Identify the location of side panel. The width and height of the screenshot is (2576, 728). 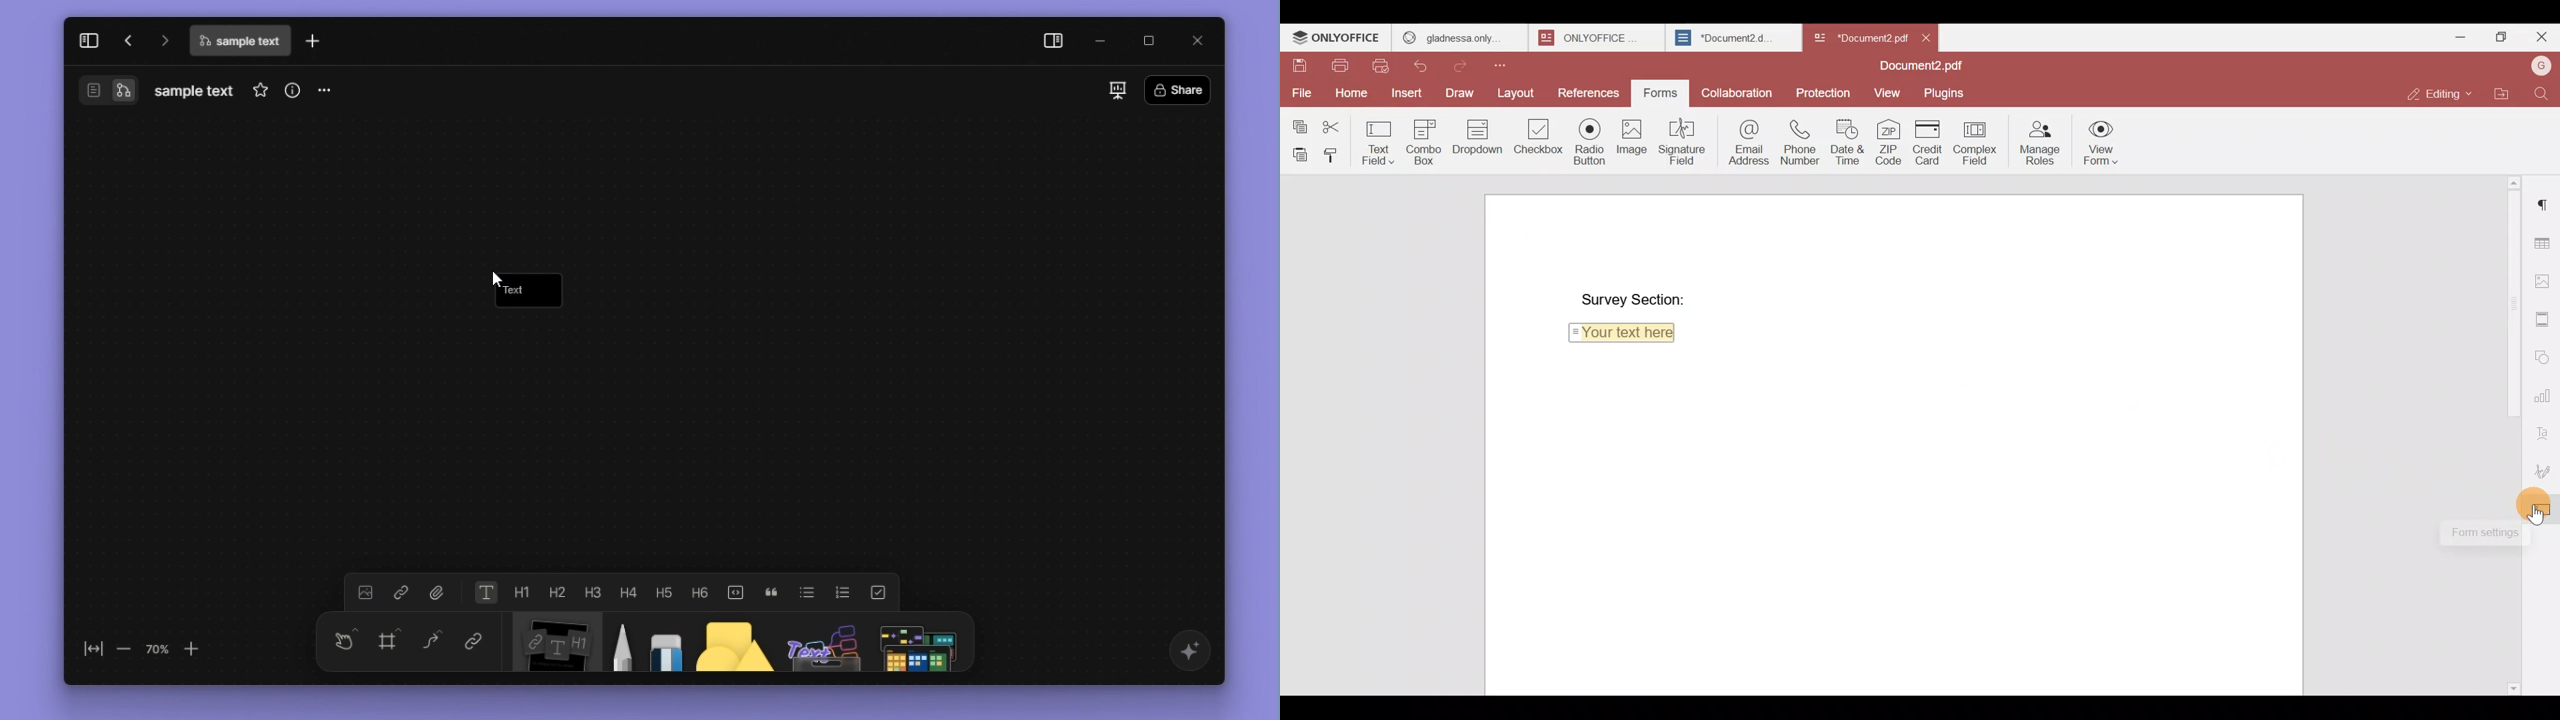
(1050, 41).